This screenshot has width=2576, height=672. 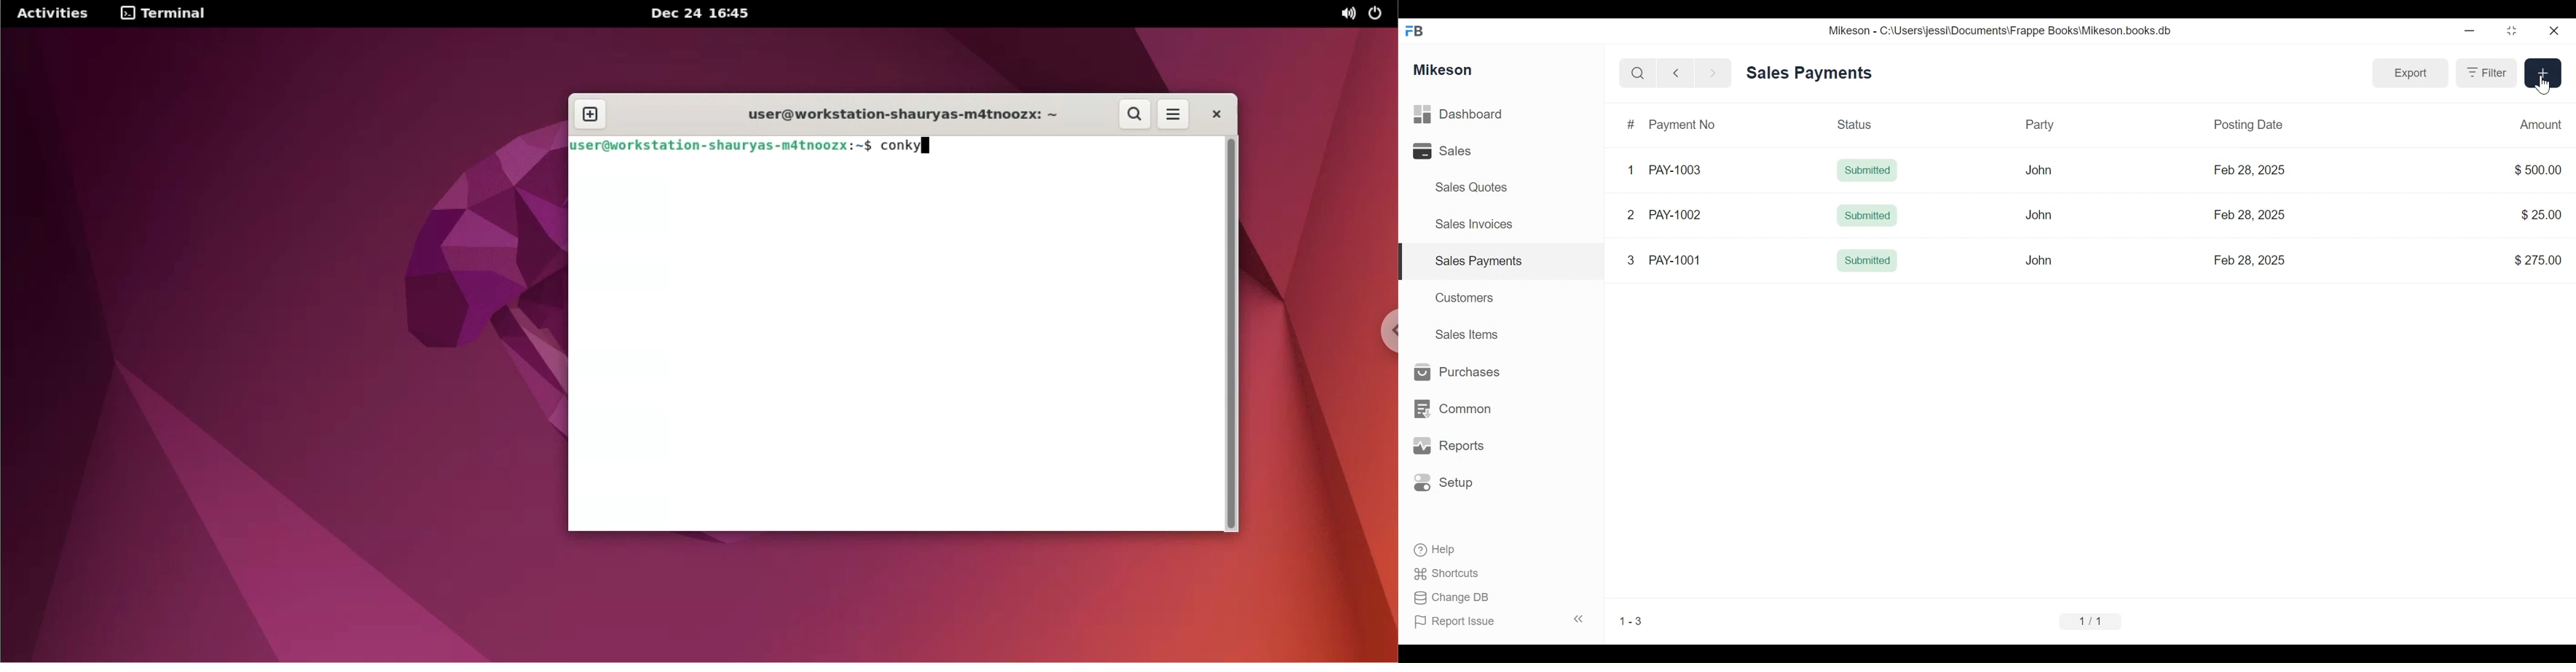 I want to click on 2, so click(x=1630, y=215).